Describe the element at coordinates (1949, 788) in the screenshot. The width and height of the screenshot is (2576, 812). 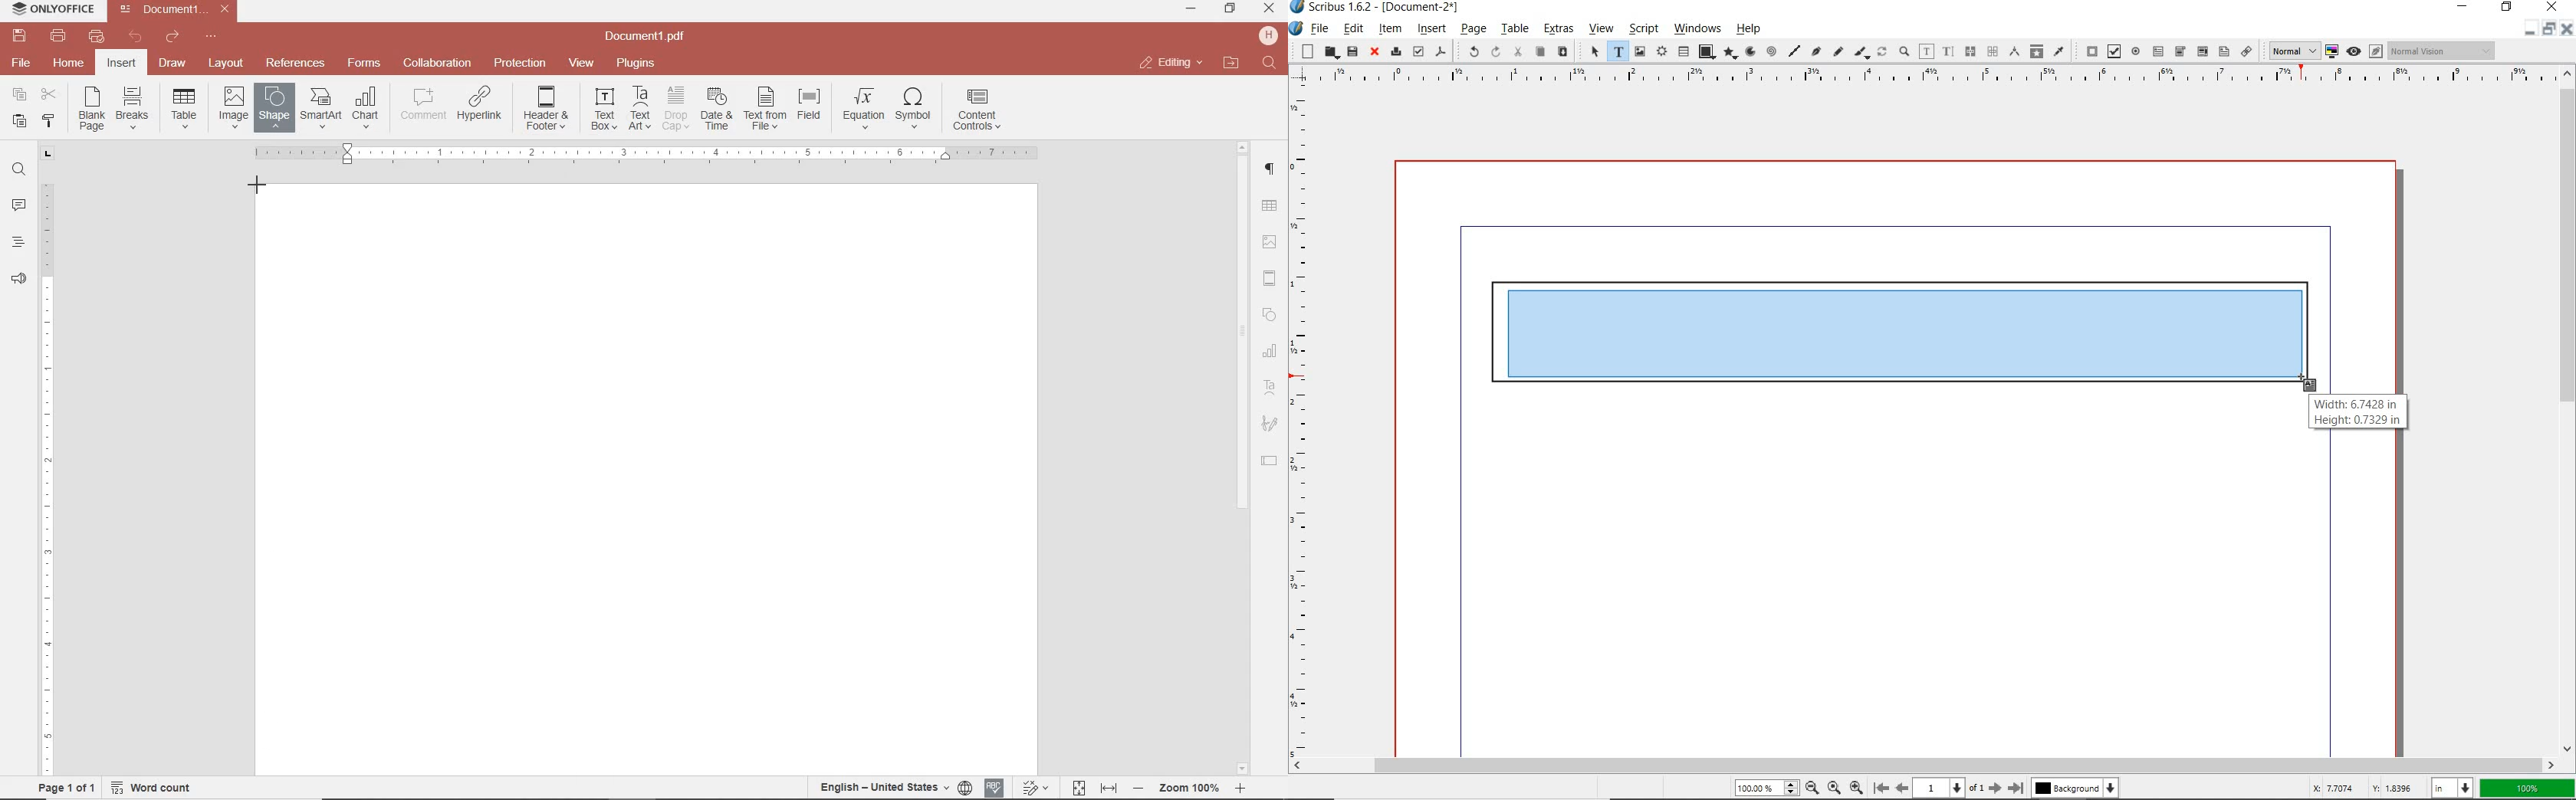
I see `current page` at that location.